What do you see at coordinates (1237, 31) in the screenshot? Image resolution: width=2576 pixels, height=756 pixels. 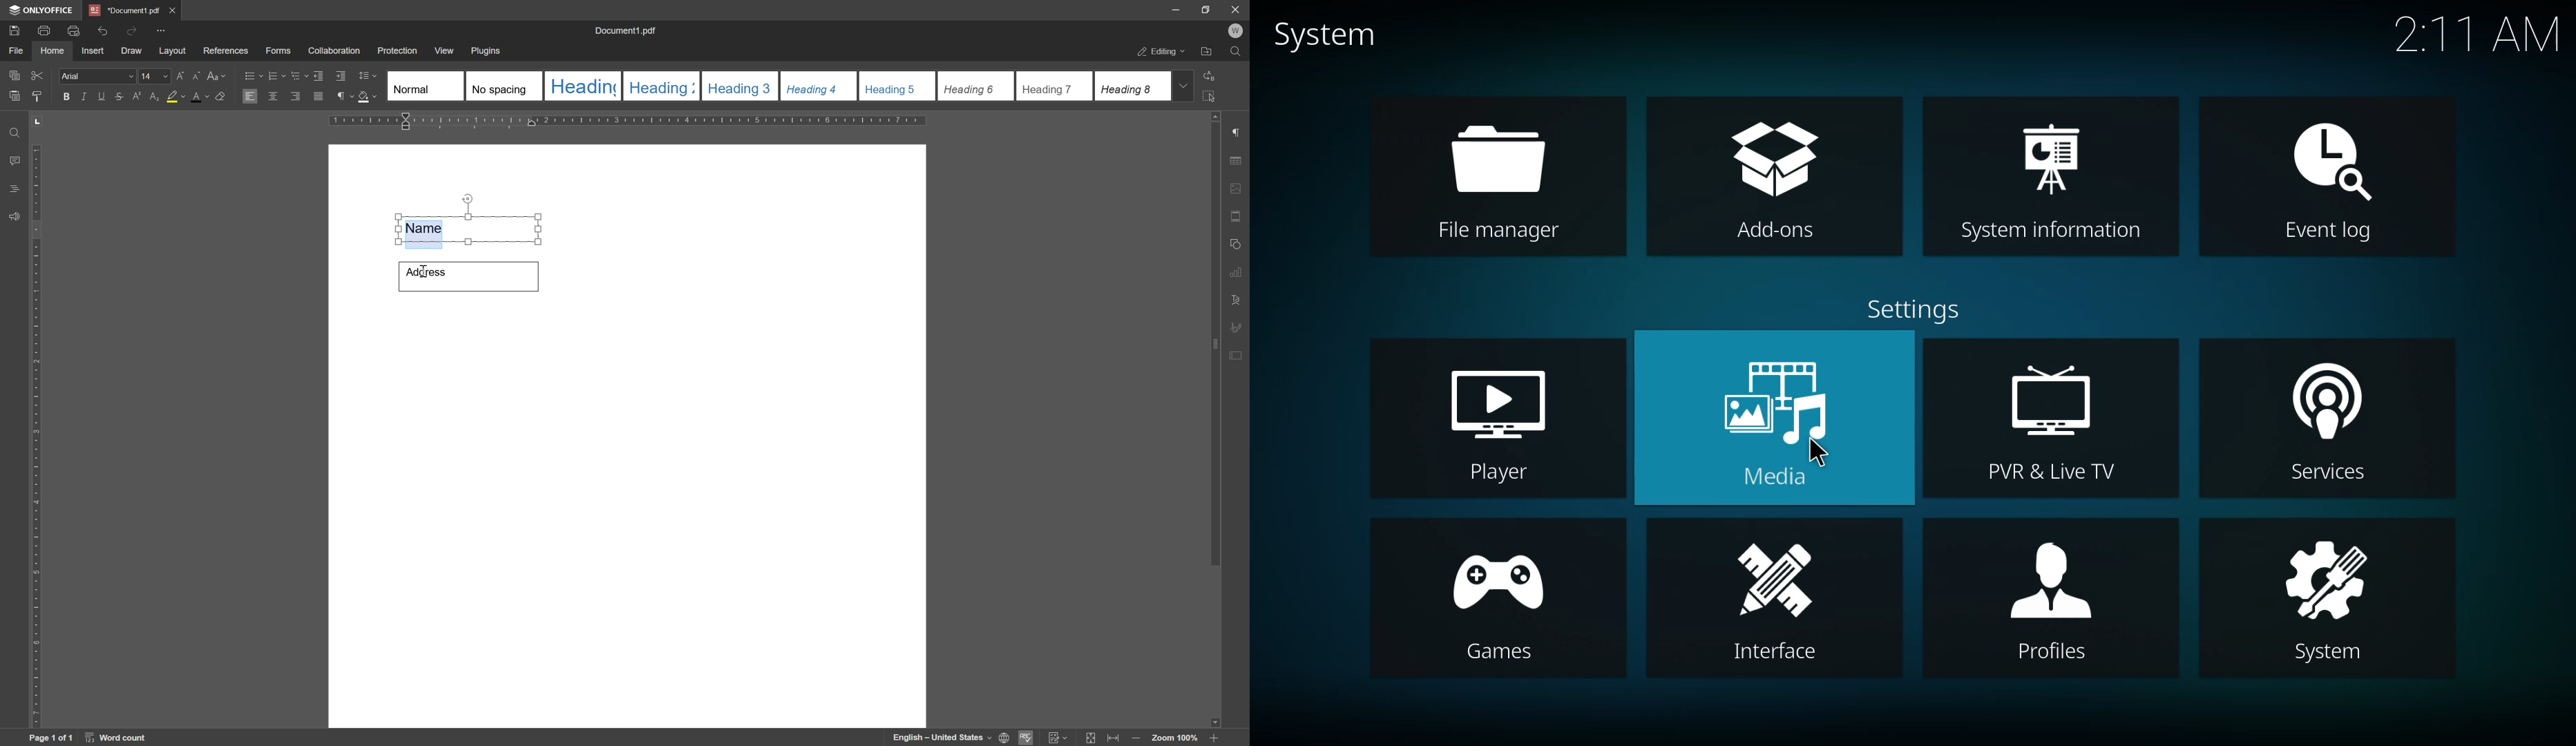 I see `W` at bounding box center [1237, 31].